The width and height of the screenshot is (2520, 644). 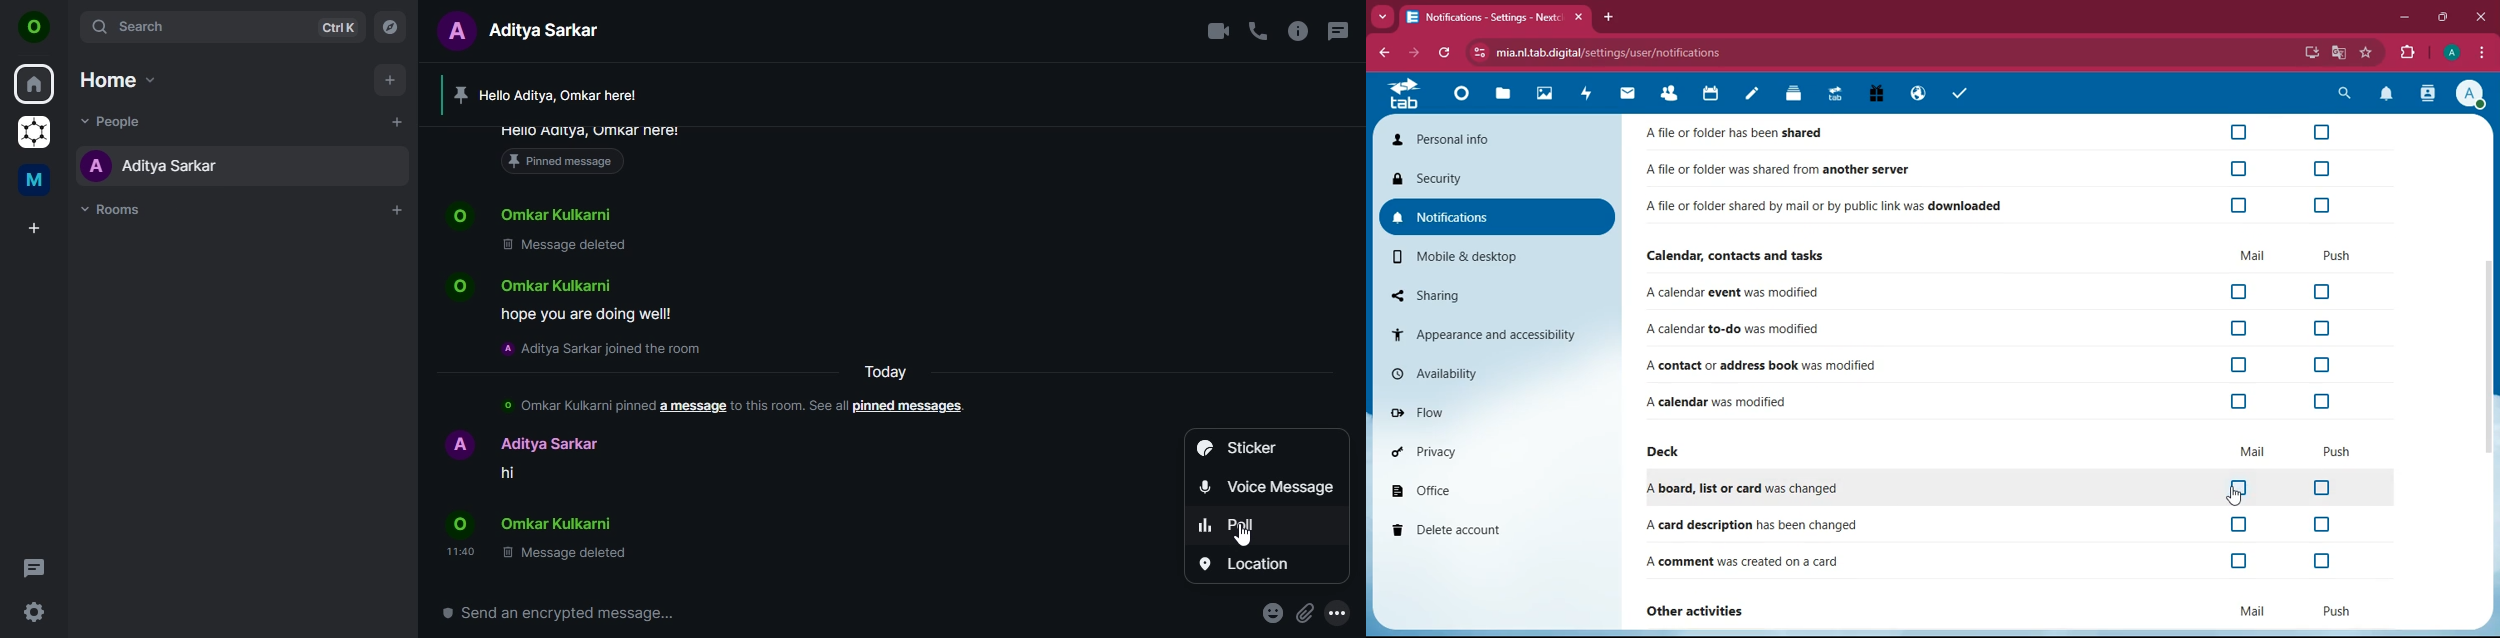 I want to click on Upgrade, so click(x=1836, y=96).